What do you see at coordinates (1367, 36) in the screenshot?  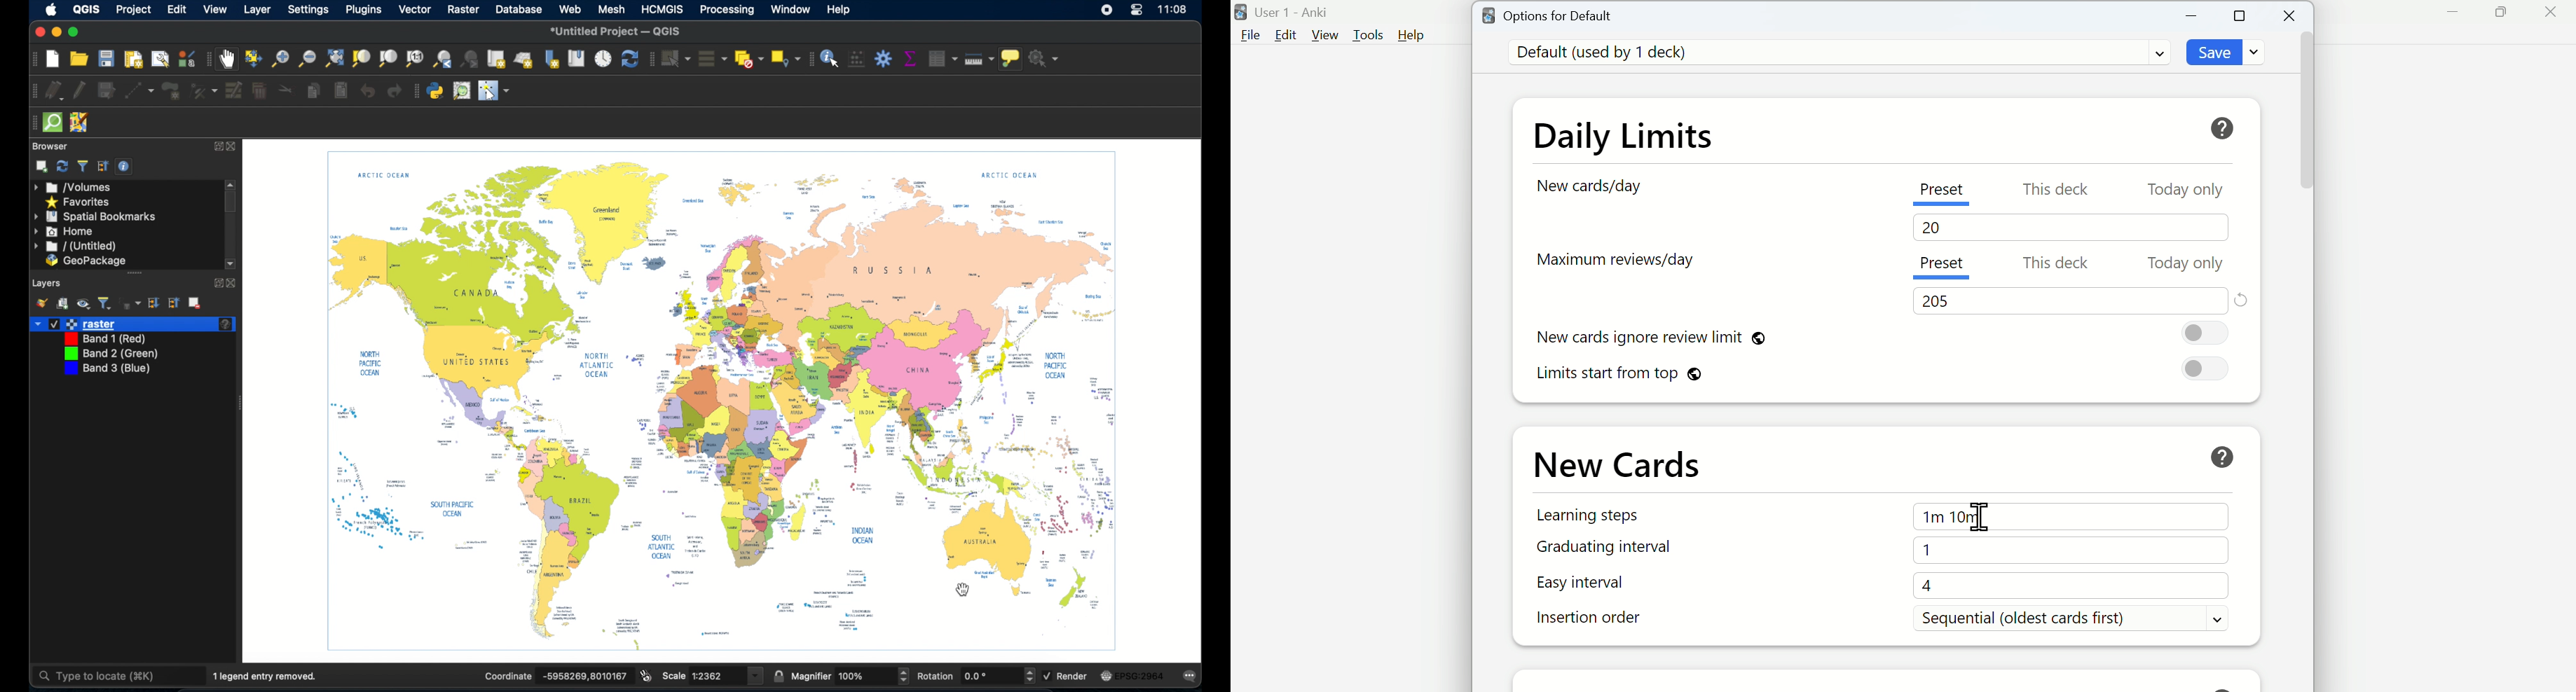 I see `Tools` at bounding box center [1367, 36].